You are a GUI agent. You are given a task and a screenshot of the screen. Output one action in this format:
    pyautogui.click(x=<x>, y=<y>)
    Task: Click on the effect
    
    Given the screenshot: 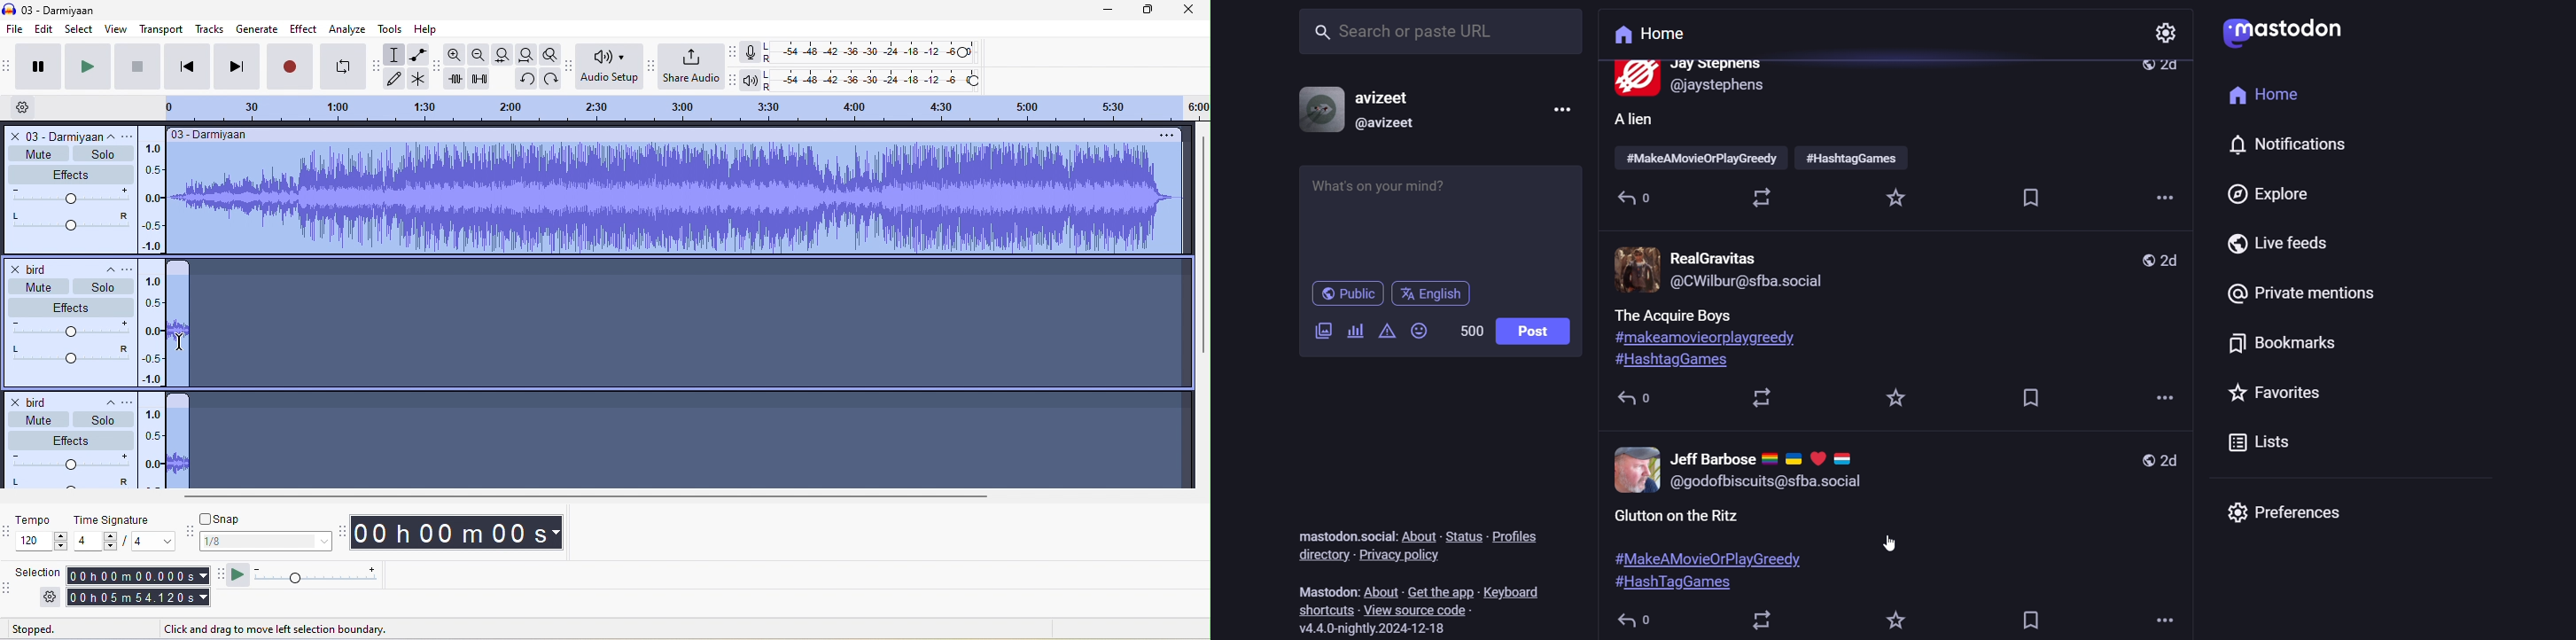 What is the action you would take?
    pyautogui.click(x=301, y=30)
    